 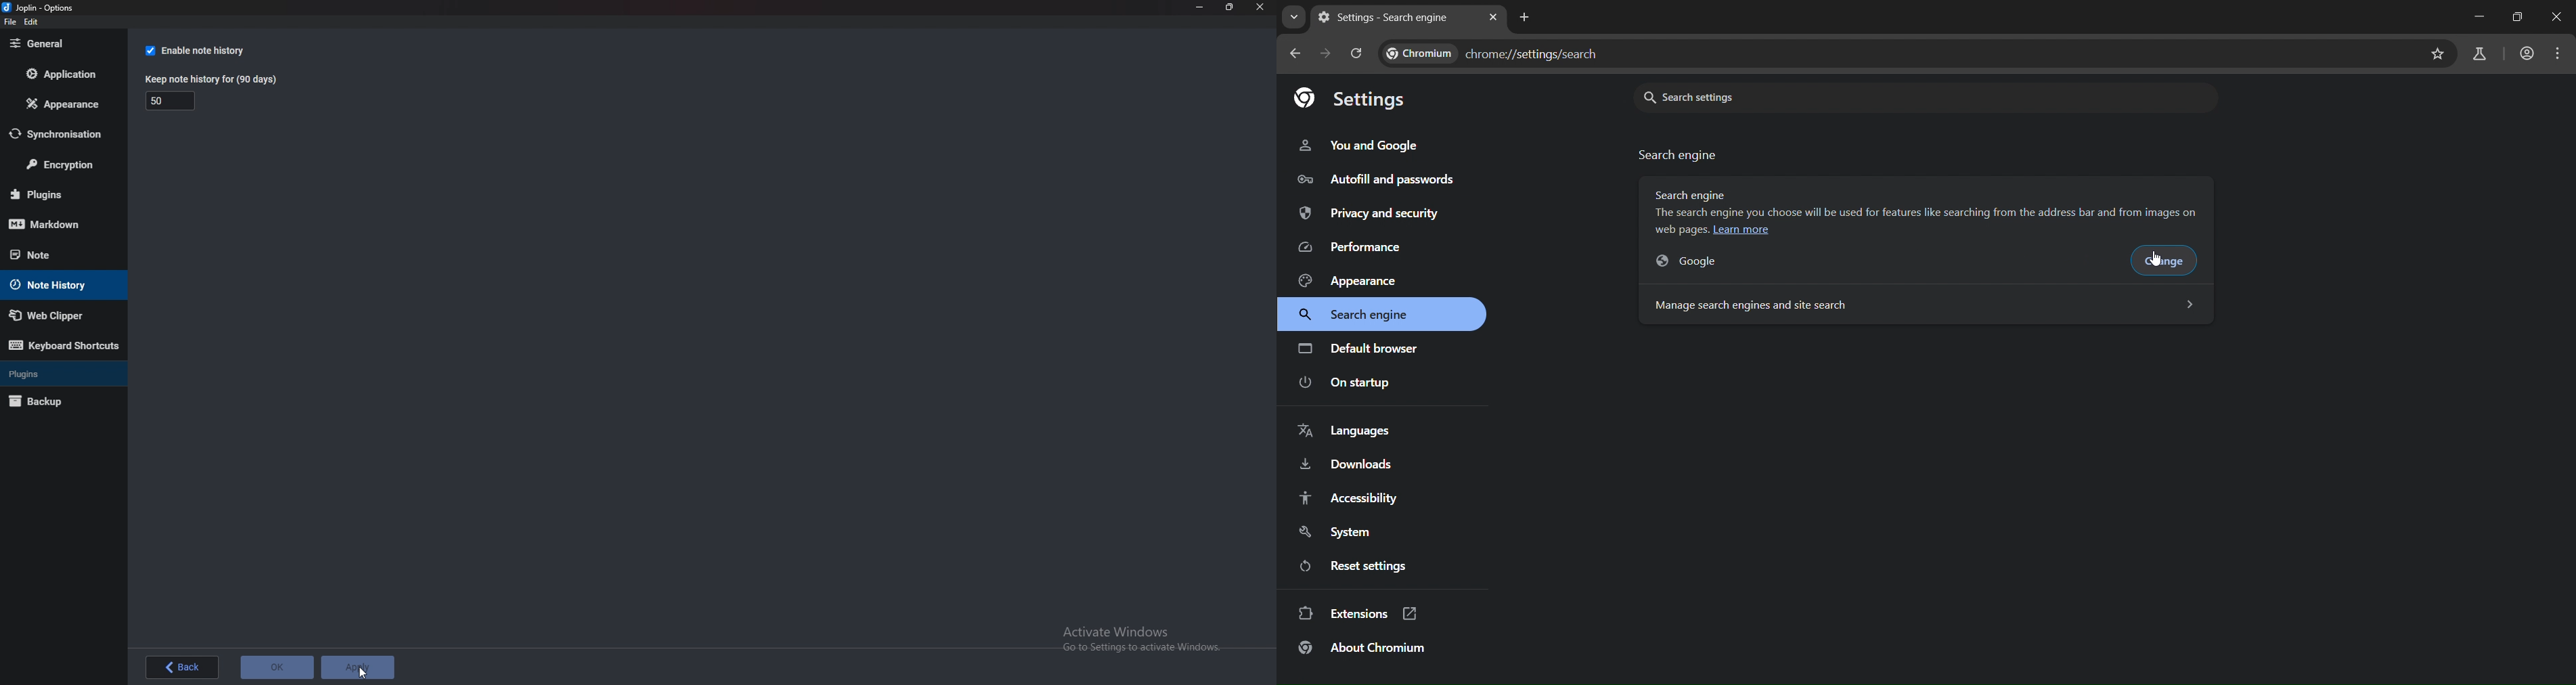 I want to click on Joplin - Options, so click(x=41, y=8).